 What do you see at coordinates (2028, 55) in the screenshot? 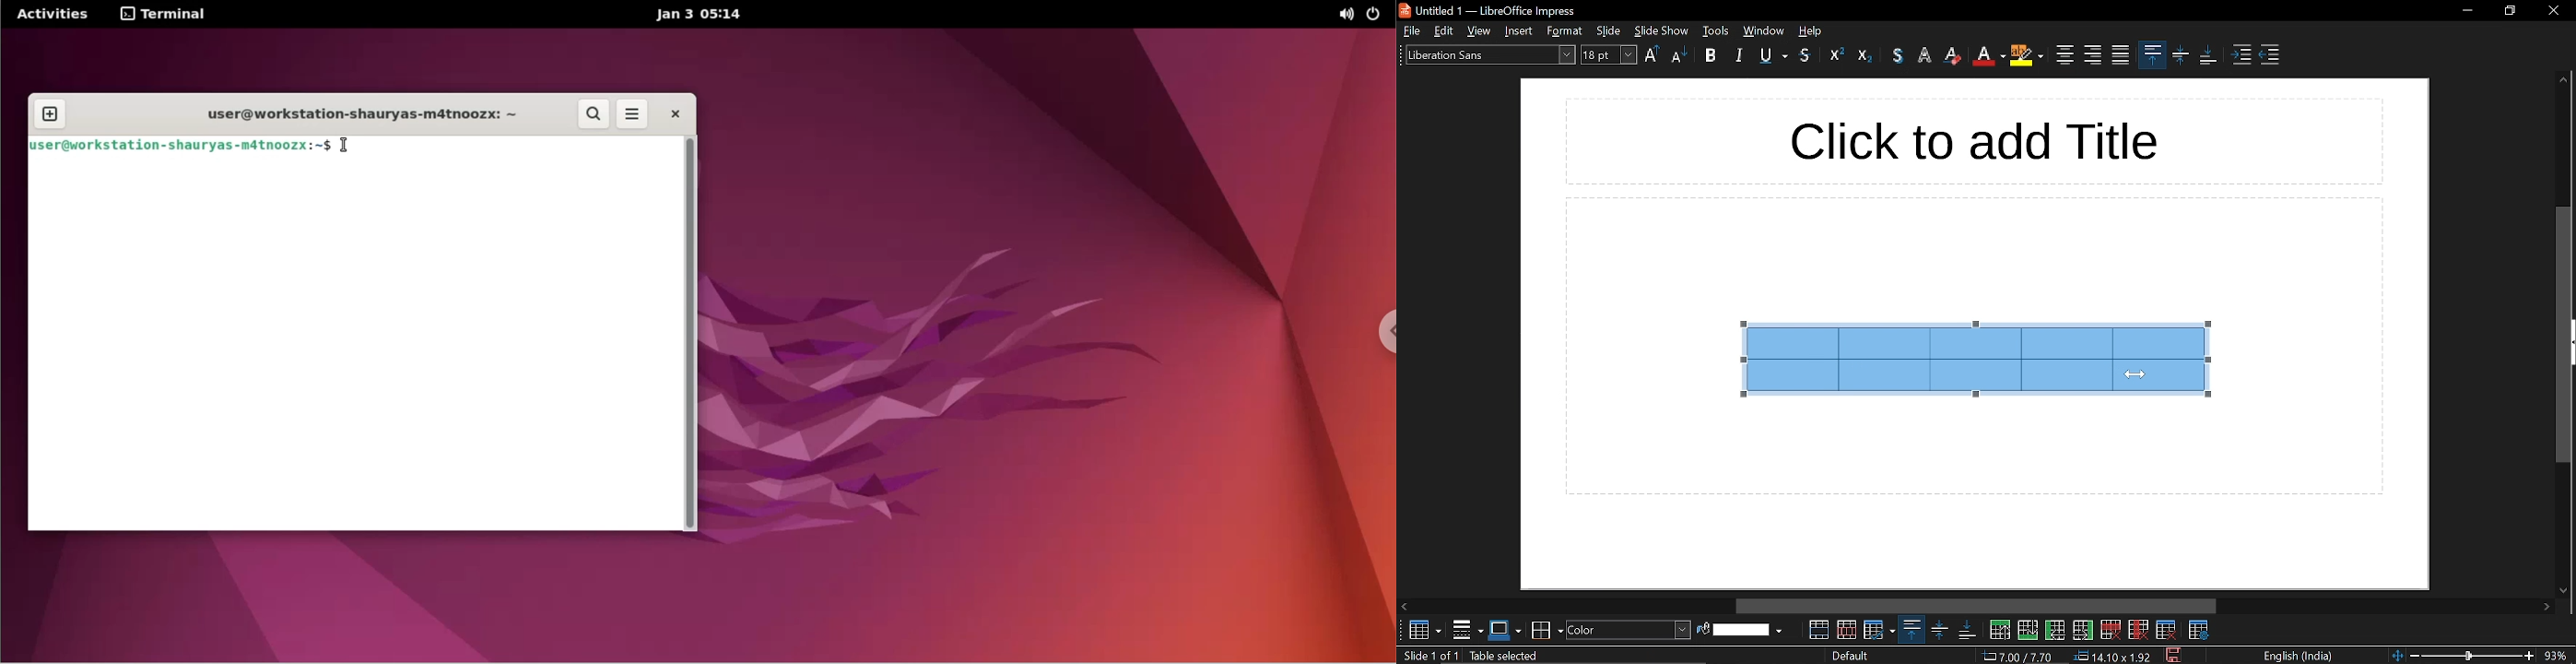
I see `highlight` at bounding box center [2028, 55].